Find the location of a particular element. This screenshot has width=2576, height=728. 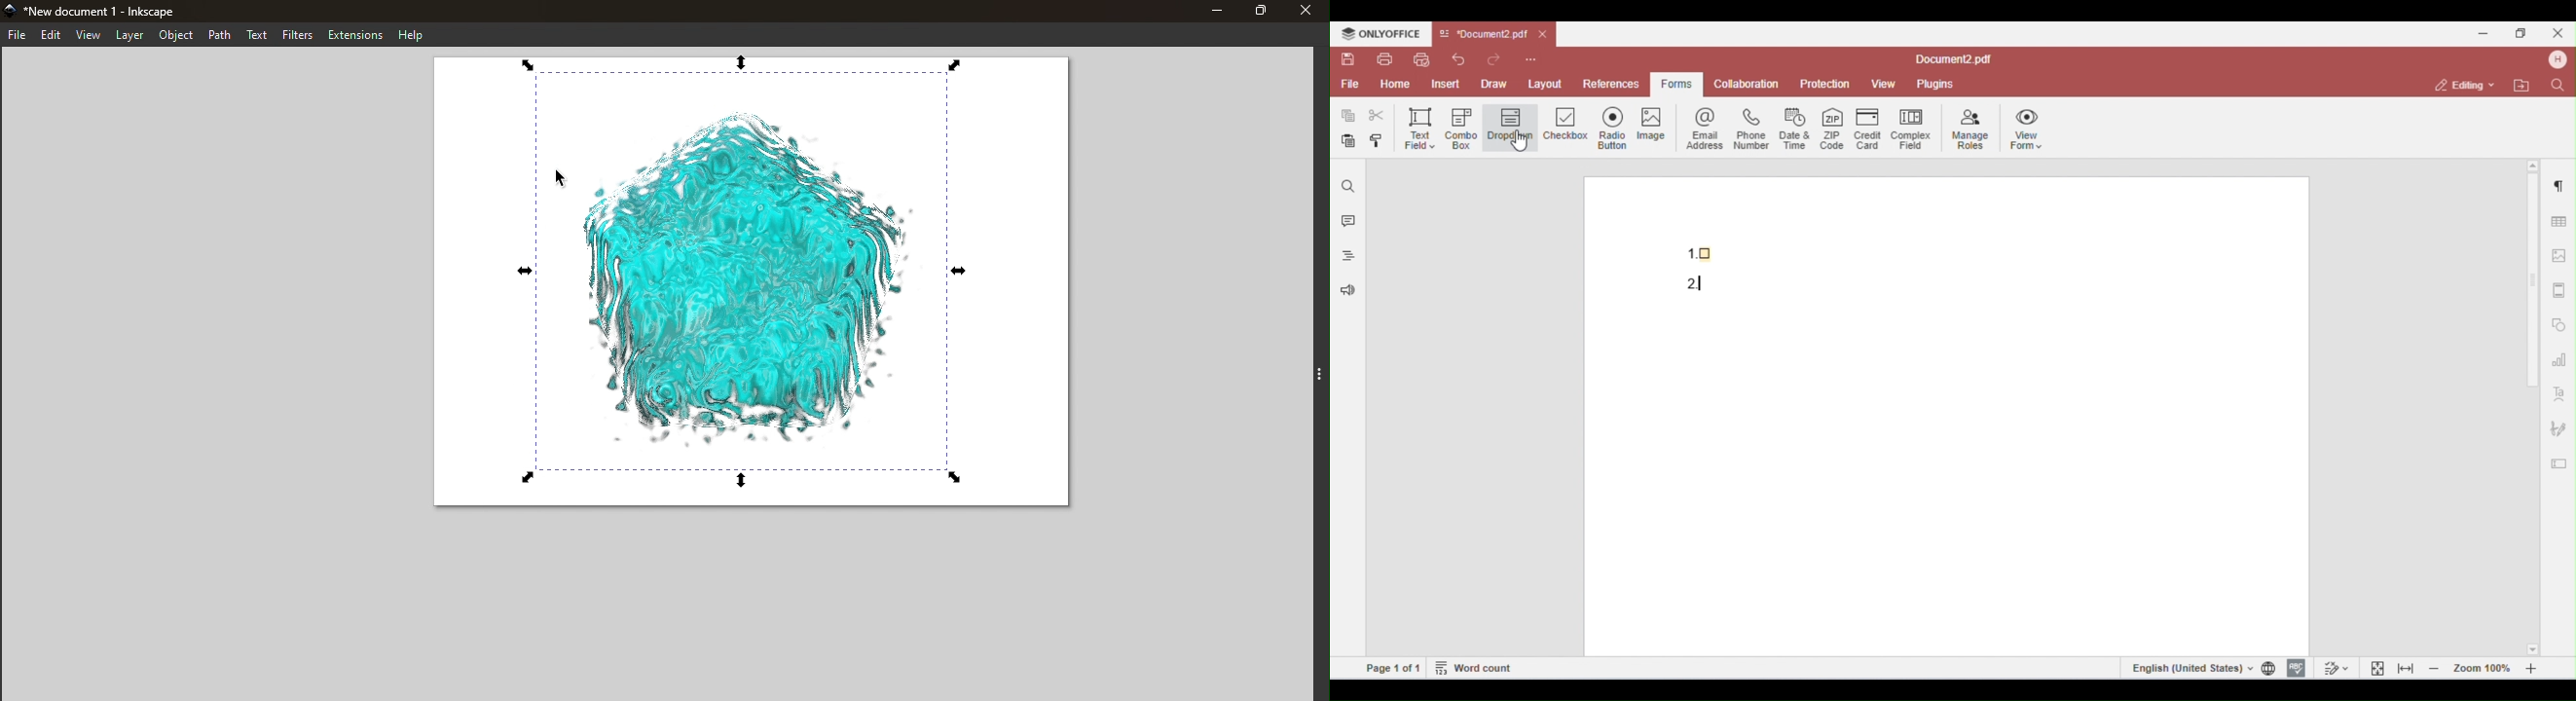

New document 1 - Inkscape is located at coordinates (115, 11).